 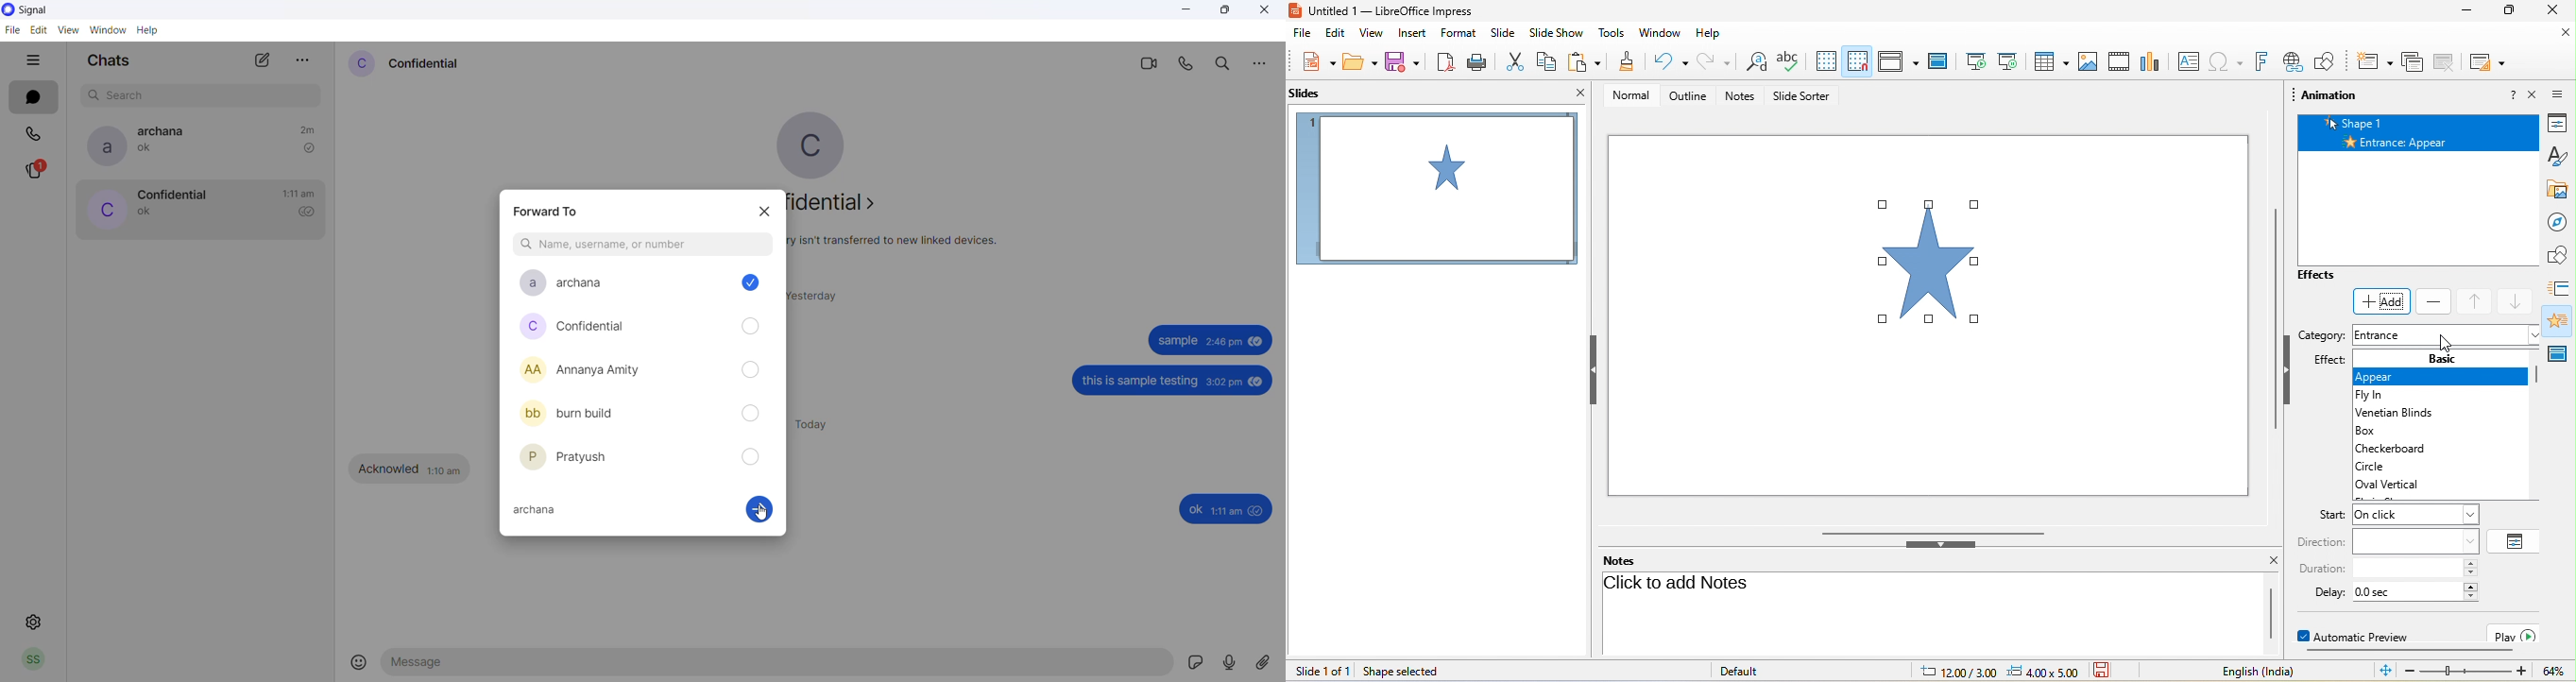 What do you see at coordinates (42, 171) in the screenshot?
I see `stories` at bounding box center [42, 171].